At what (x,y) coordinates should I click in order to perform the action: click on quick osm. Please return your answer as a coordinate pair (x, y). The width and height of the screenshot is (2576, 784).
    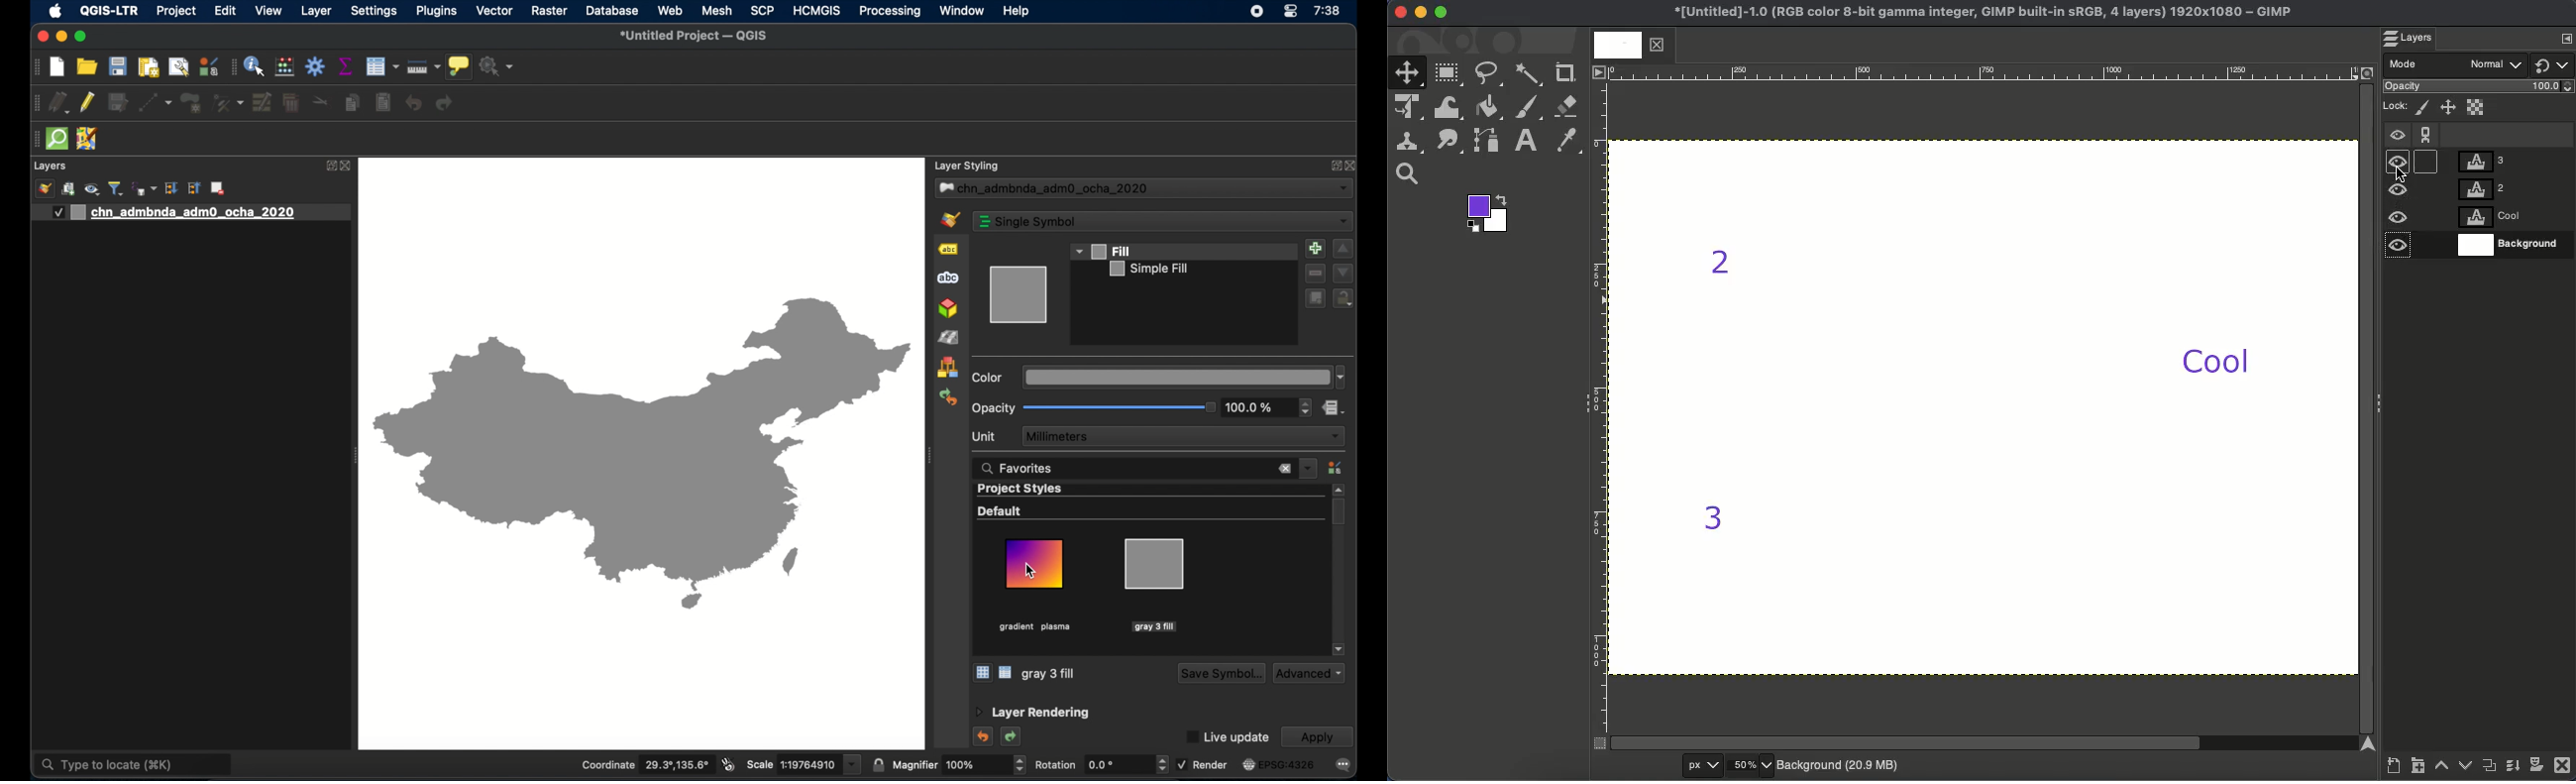
    Looking at the image, I should click on (58, 139).